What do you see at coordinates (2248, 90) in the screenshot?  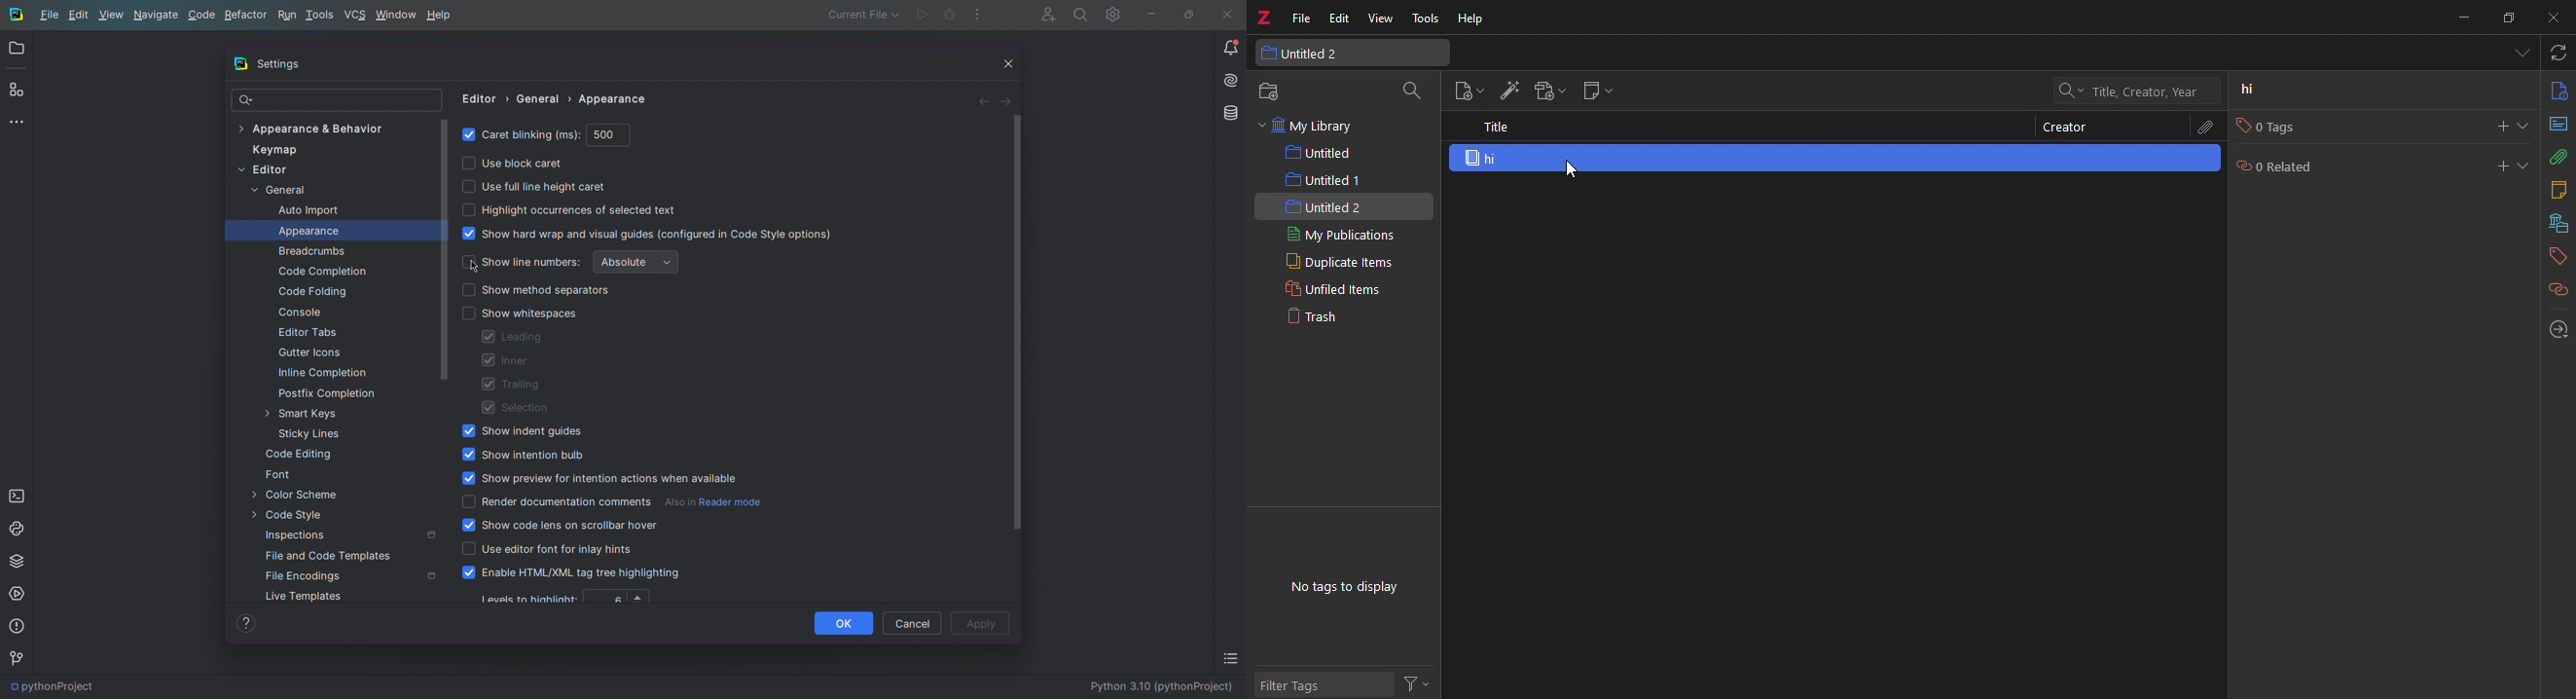 I see `hi` at bounding box center [2248, 90].